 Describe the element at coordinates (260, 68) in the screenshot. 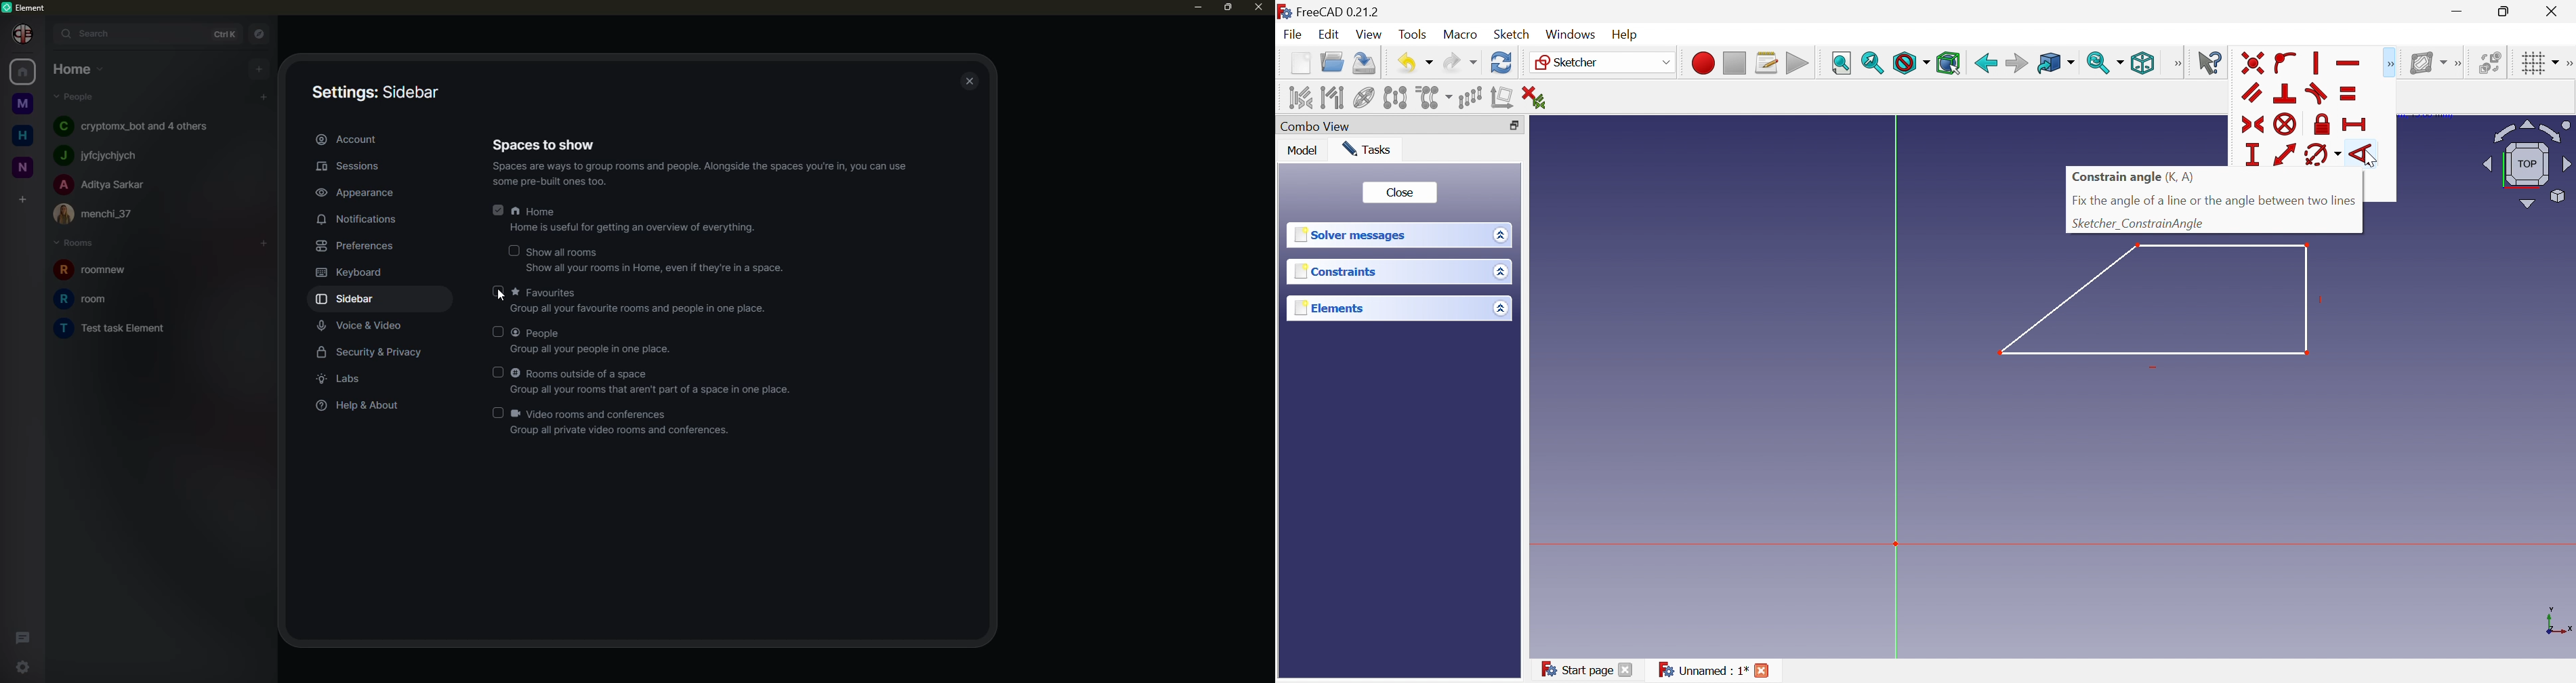

I see `add` at that location.